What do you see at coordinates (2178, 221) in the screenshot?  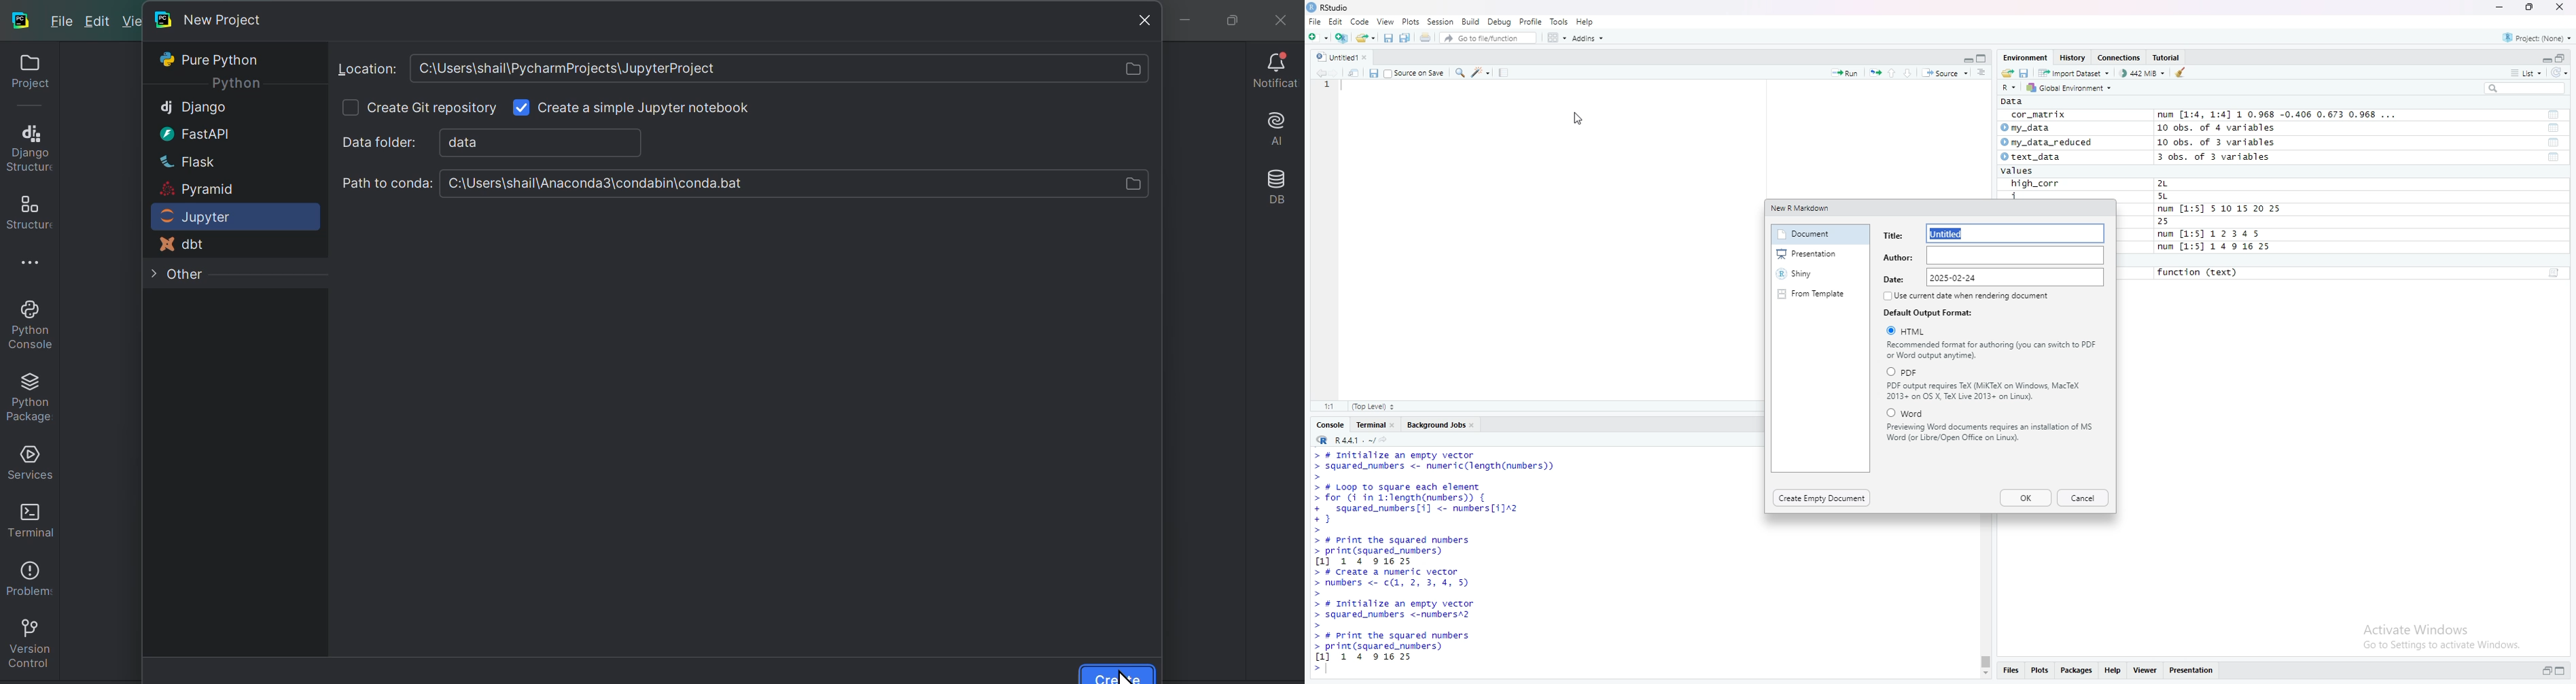 I see `25` at bounding box center [2178, 221].